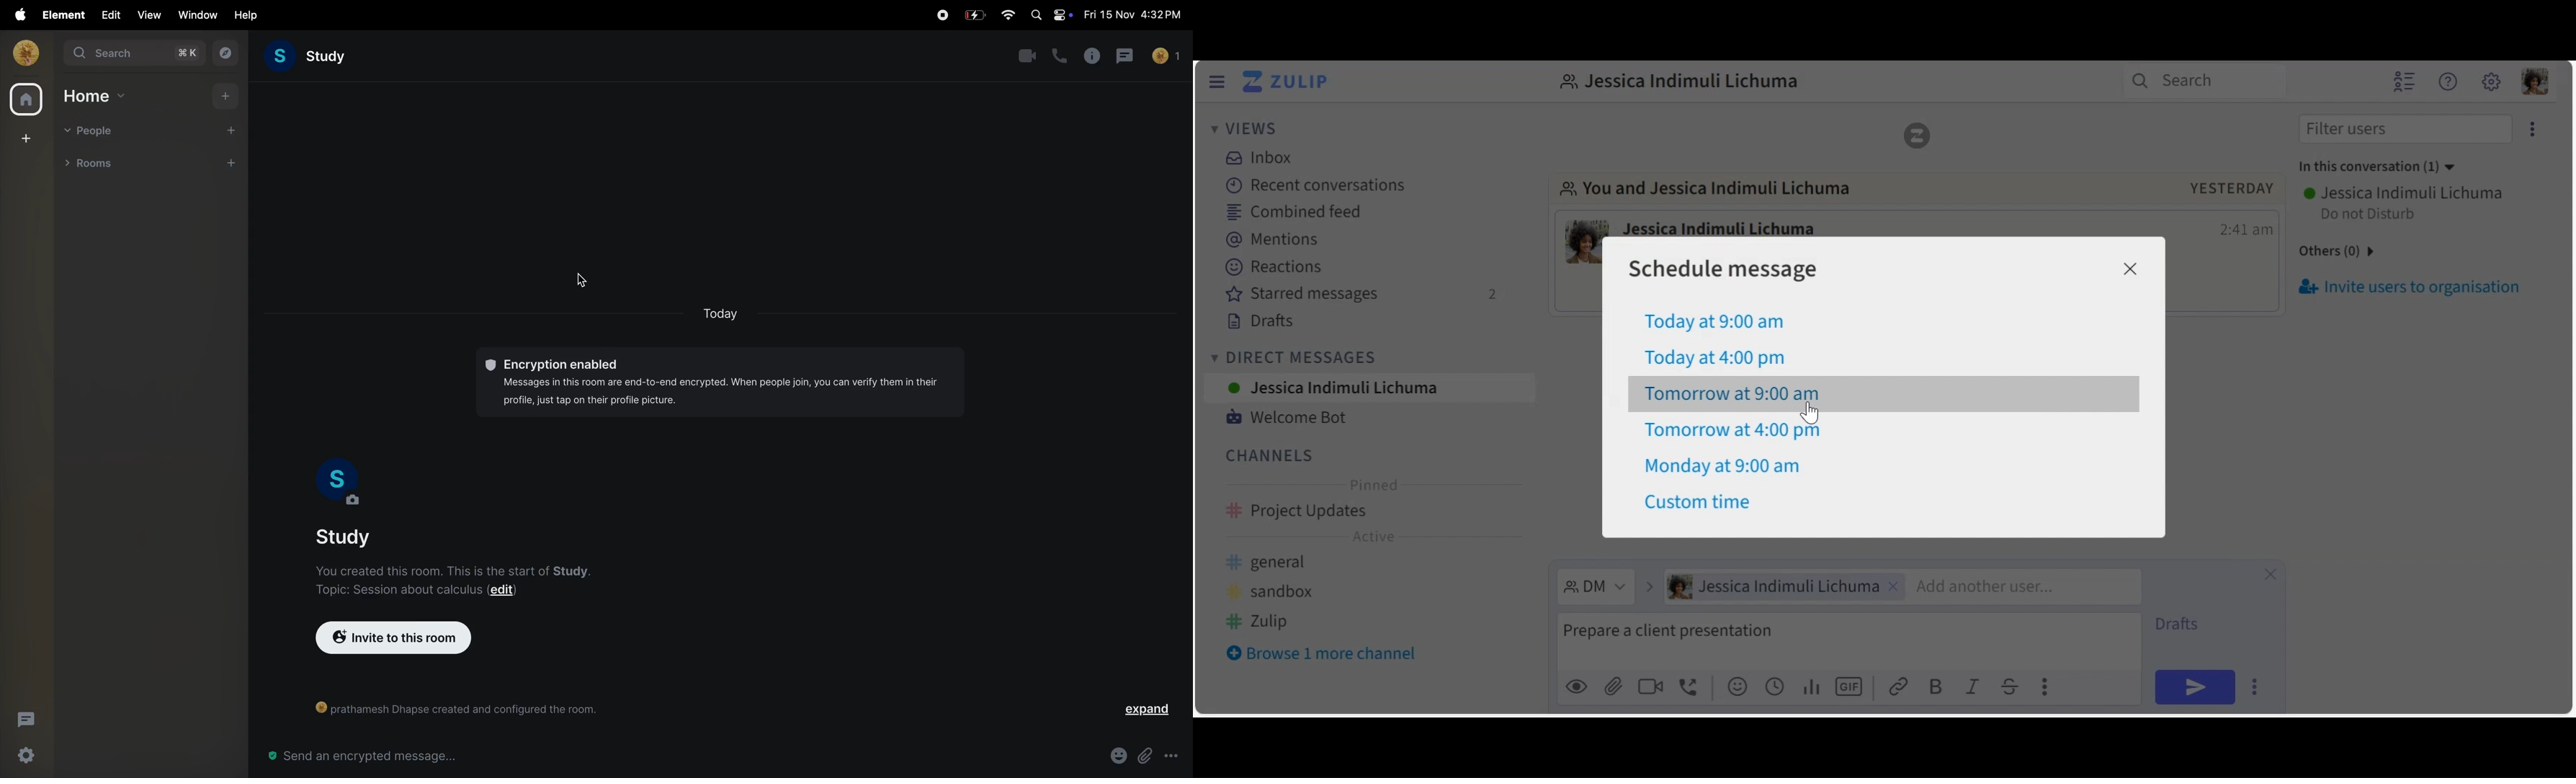  I want to click on Drafts, so click(1270, 323).